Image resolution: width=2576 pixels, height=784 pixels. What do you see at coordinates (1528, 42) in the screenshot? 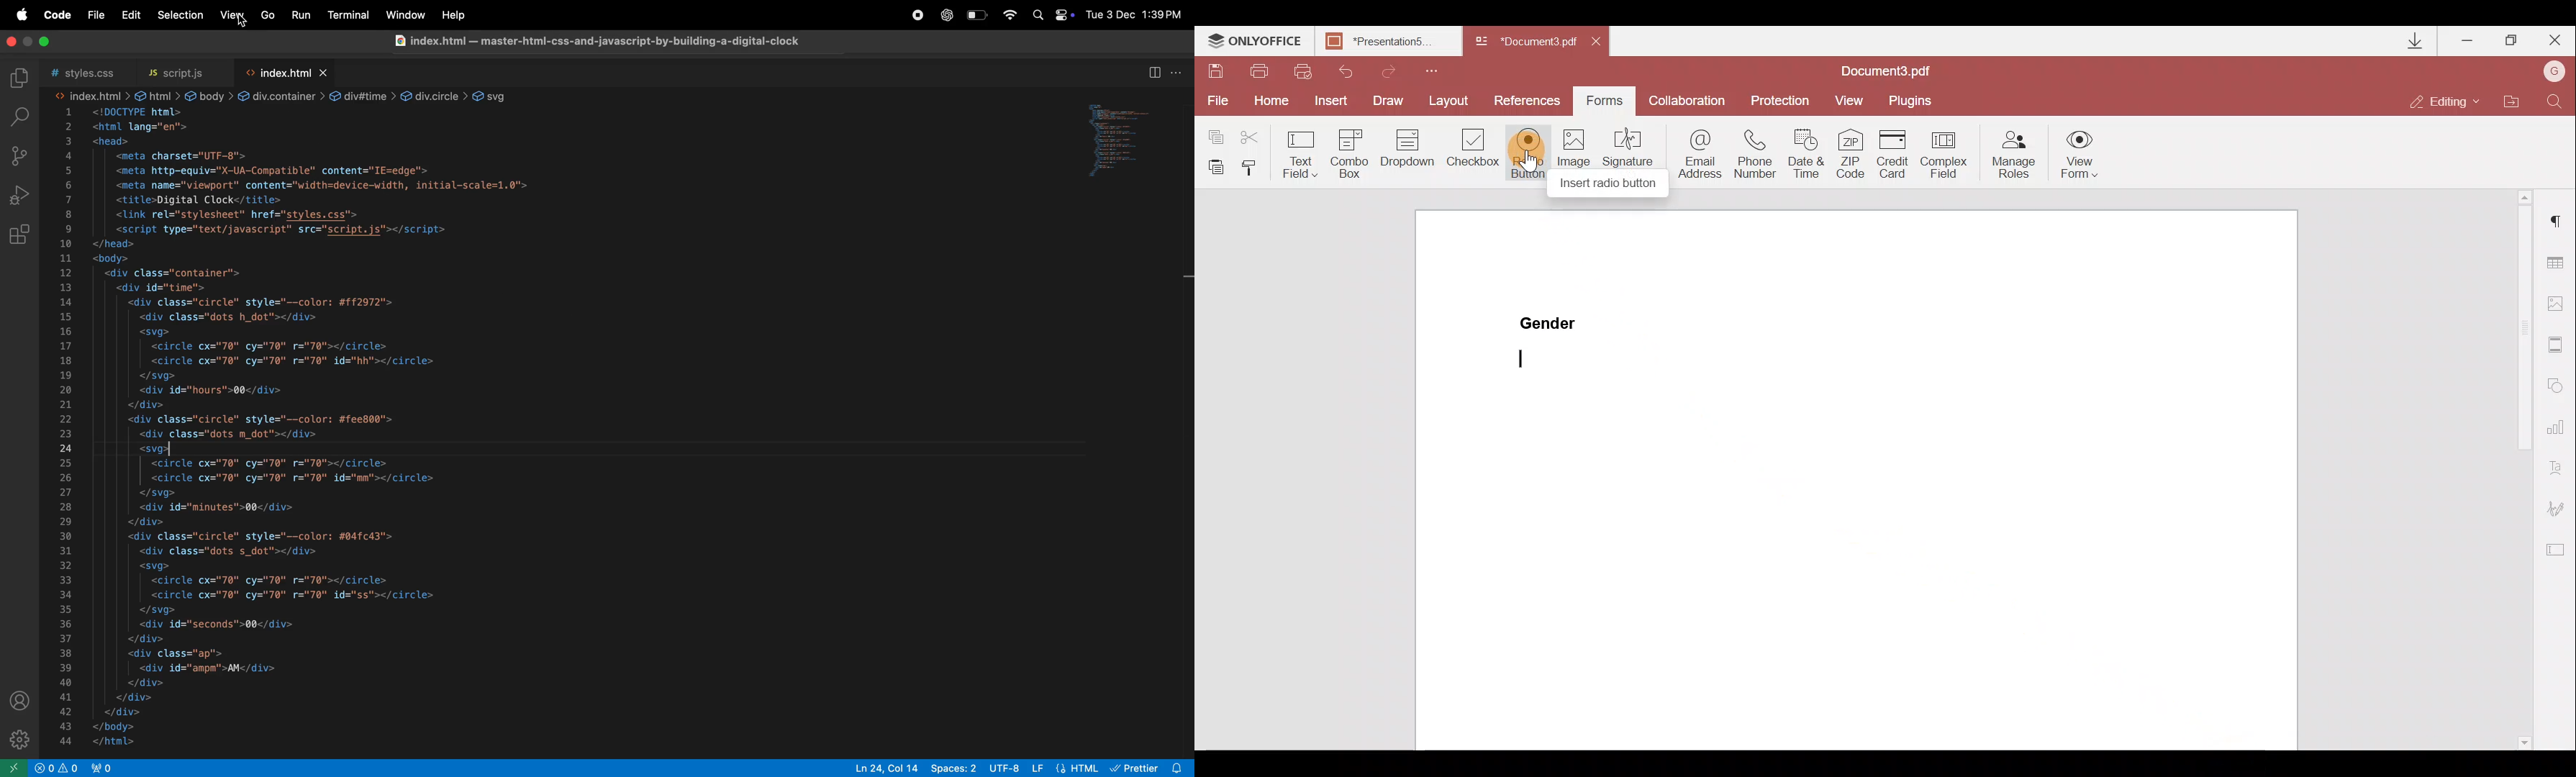
I see `Document name` at bounding box center [1528, 42].